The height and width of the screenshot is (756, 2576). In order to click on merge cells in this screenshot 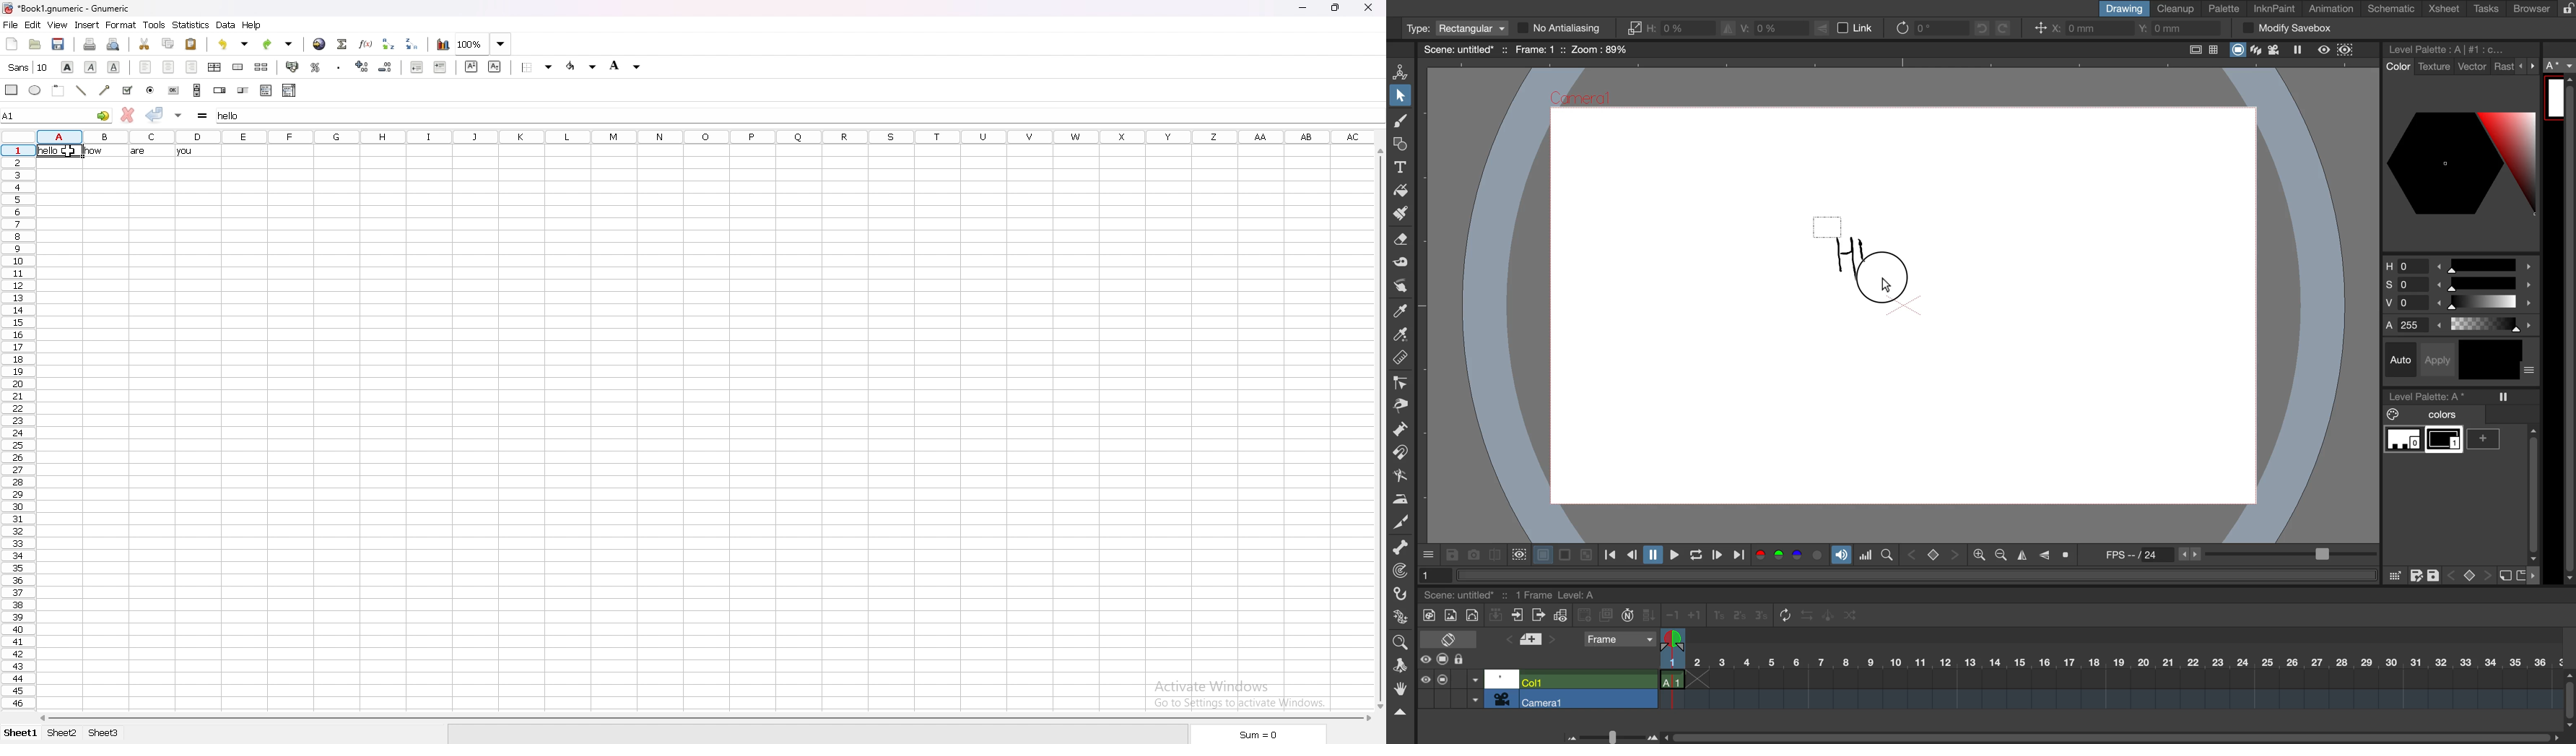, I will do `click(238, 67)`.